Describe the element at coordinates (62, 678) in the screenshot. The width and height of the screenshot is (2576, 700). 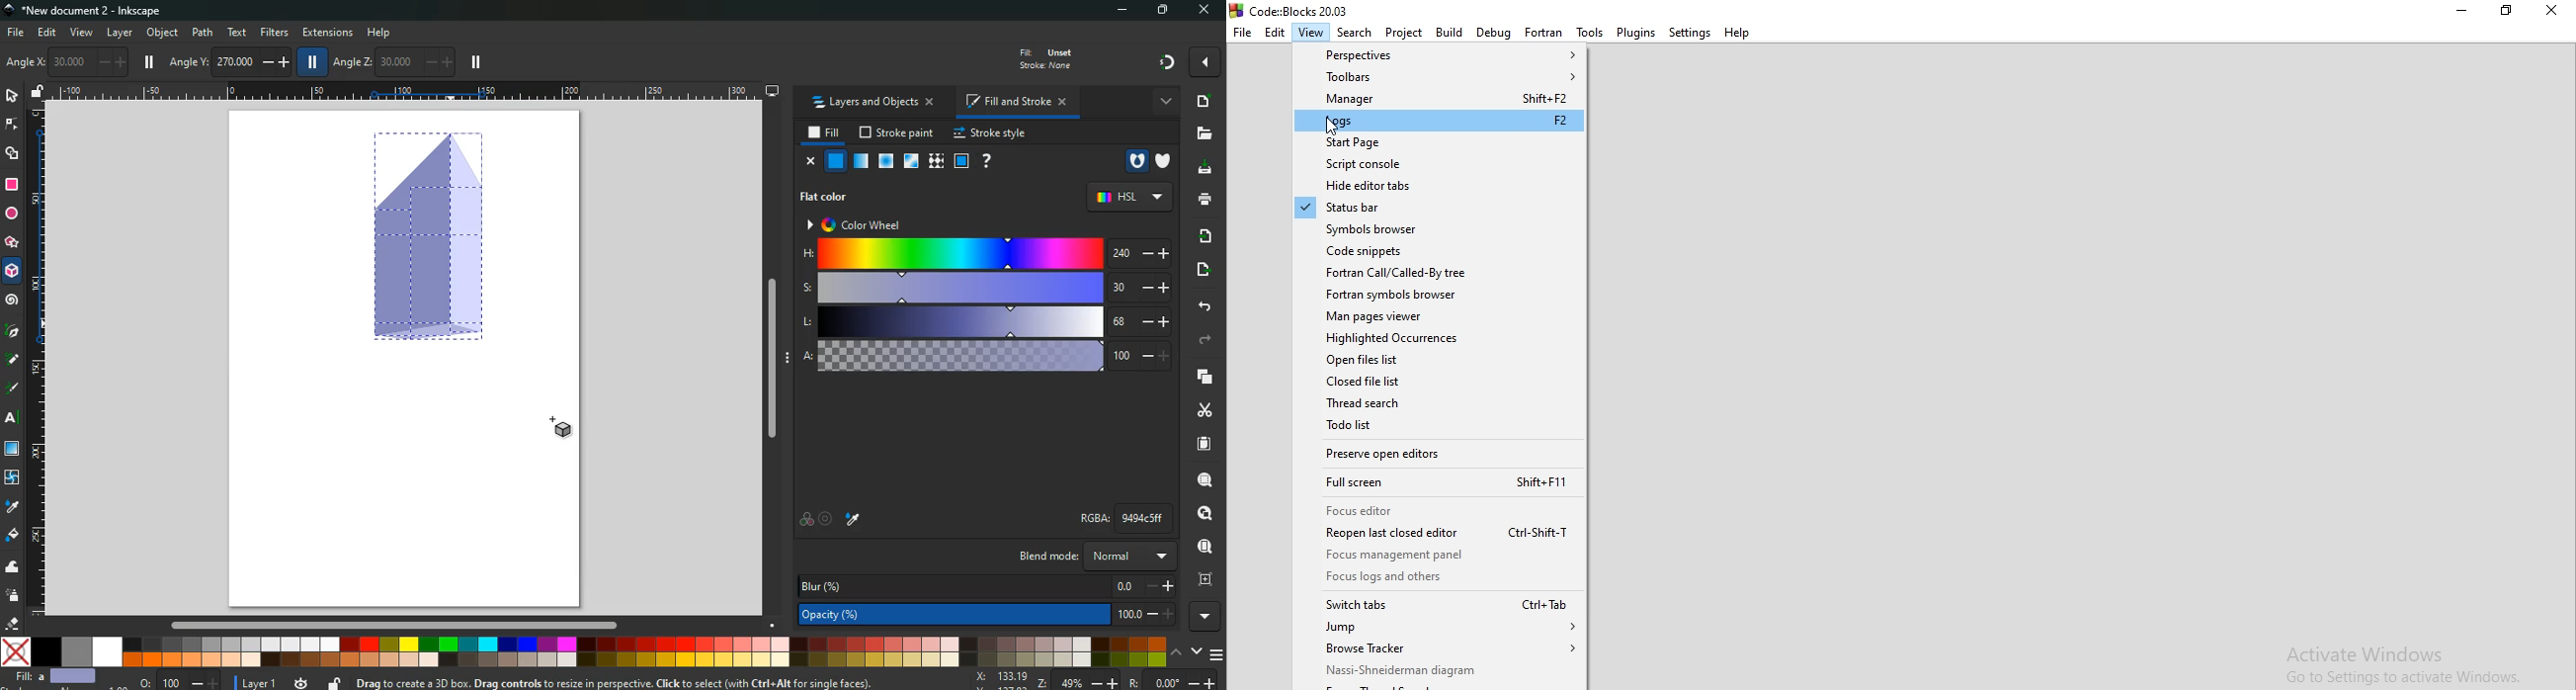
I see `fill` at that location.